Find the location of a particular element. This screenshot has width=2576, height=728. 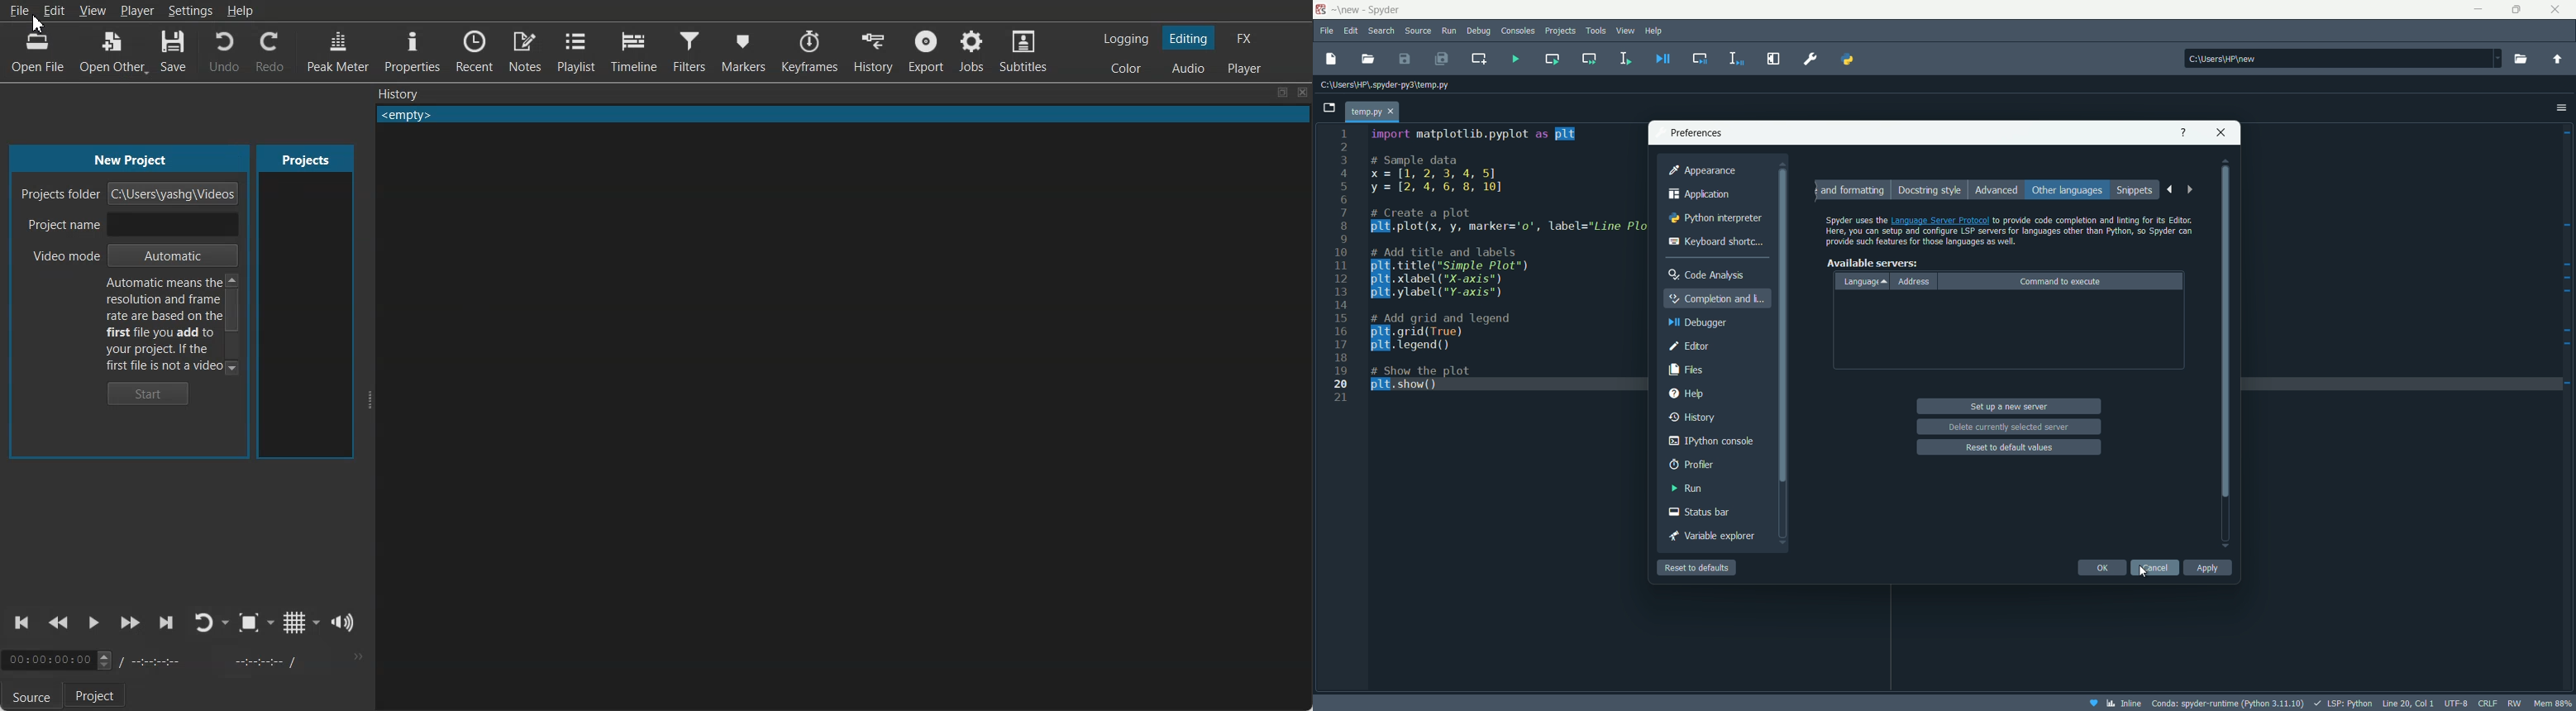

cursor position is located at coordinates (2409, 702).